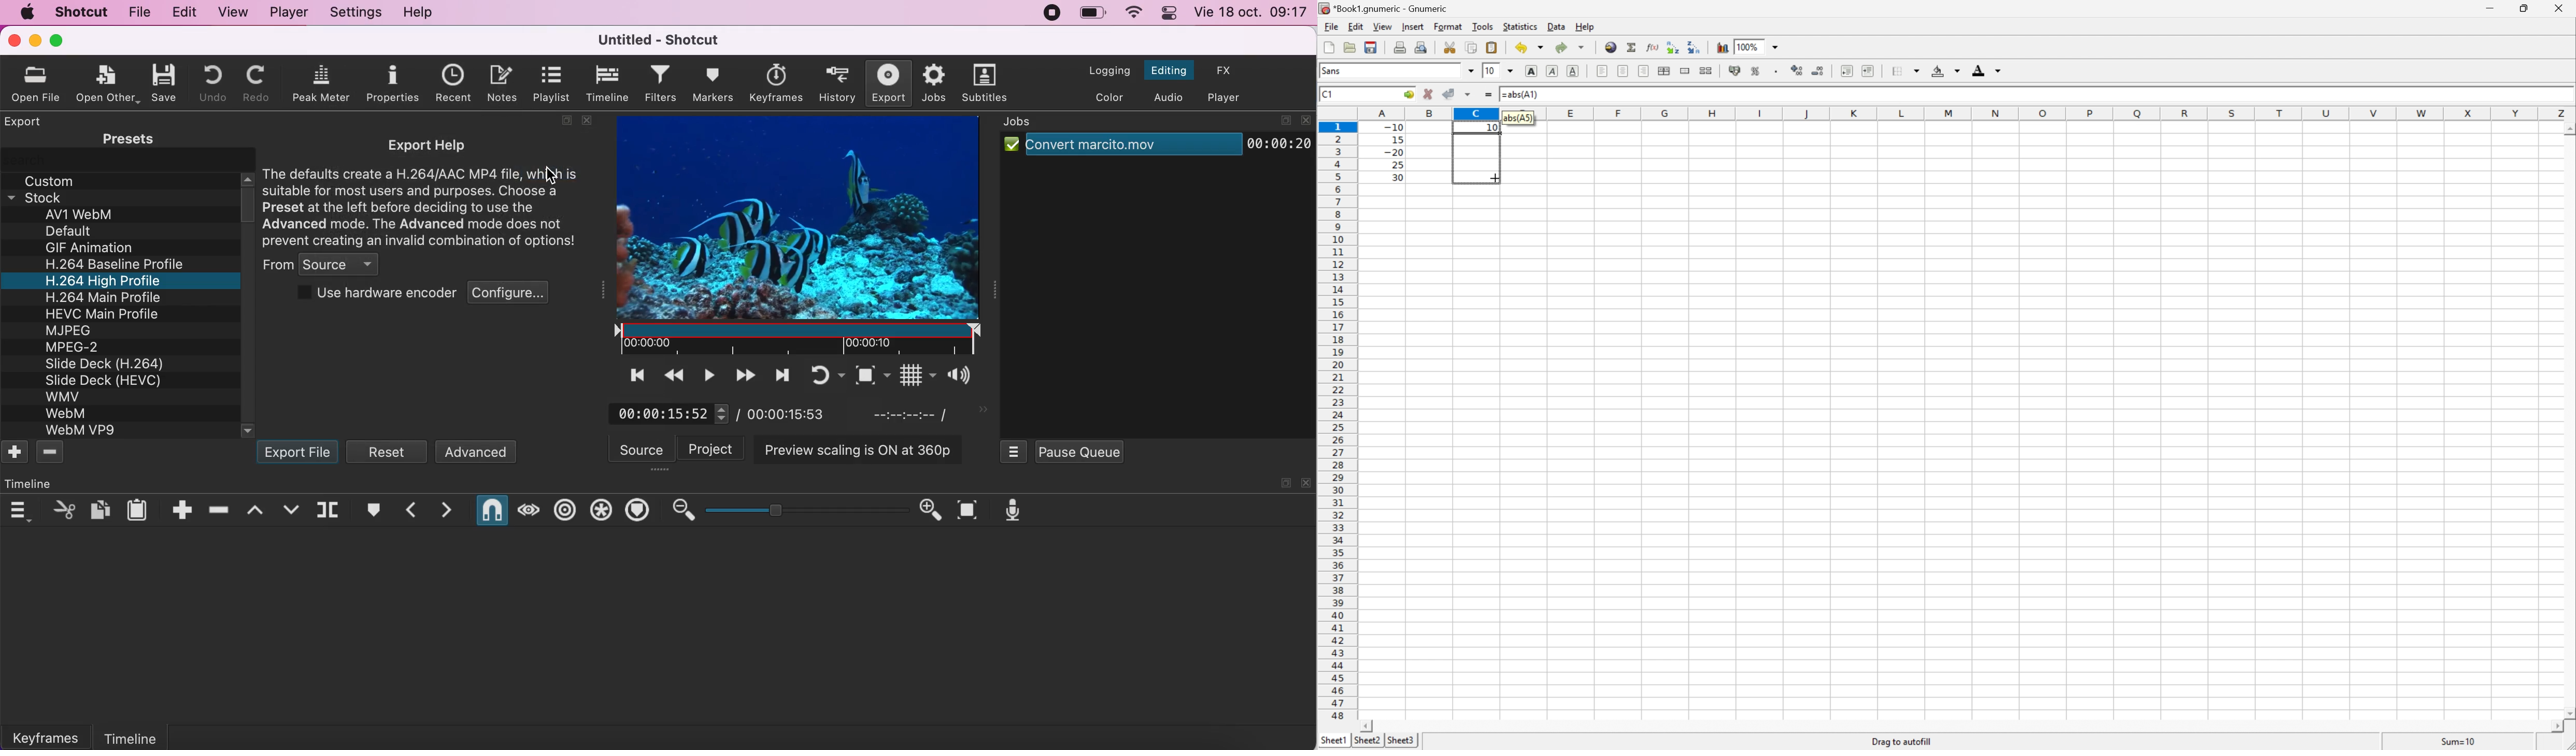  I want to click on Increase the number of decimals displayed, so click(1800, 71).